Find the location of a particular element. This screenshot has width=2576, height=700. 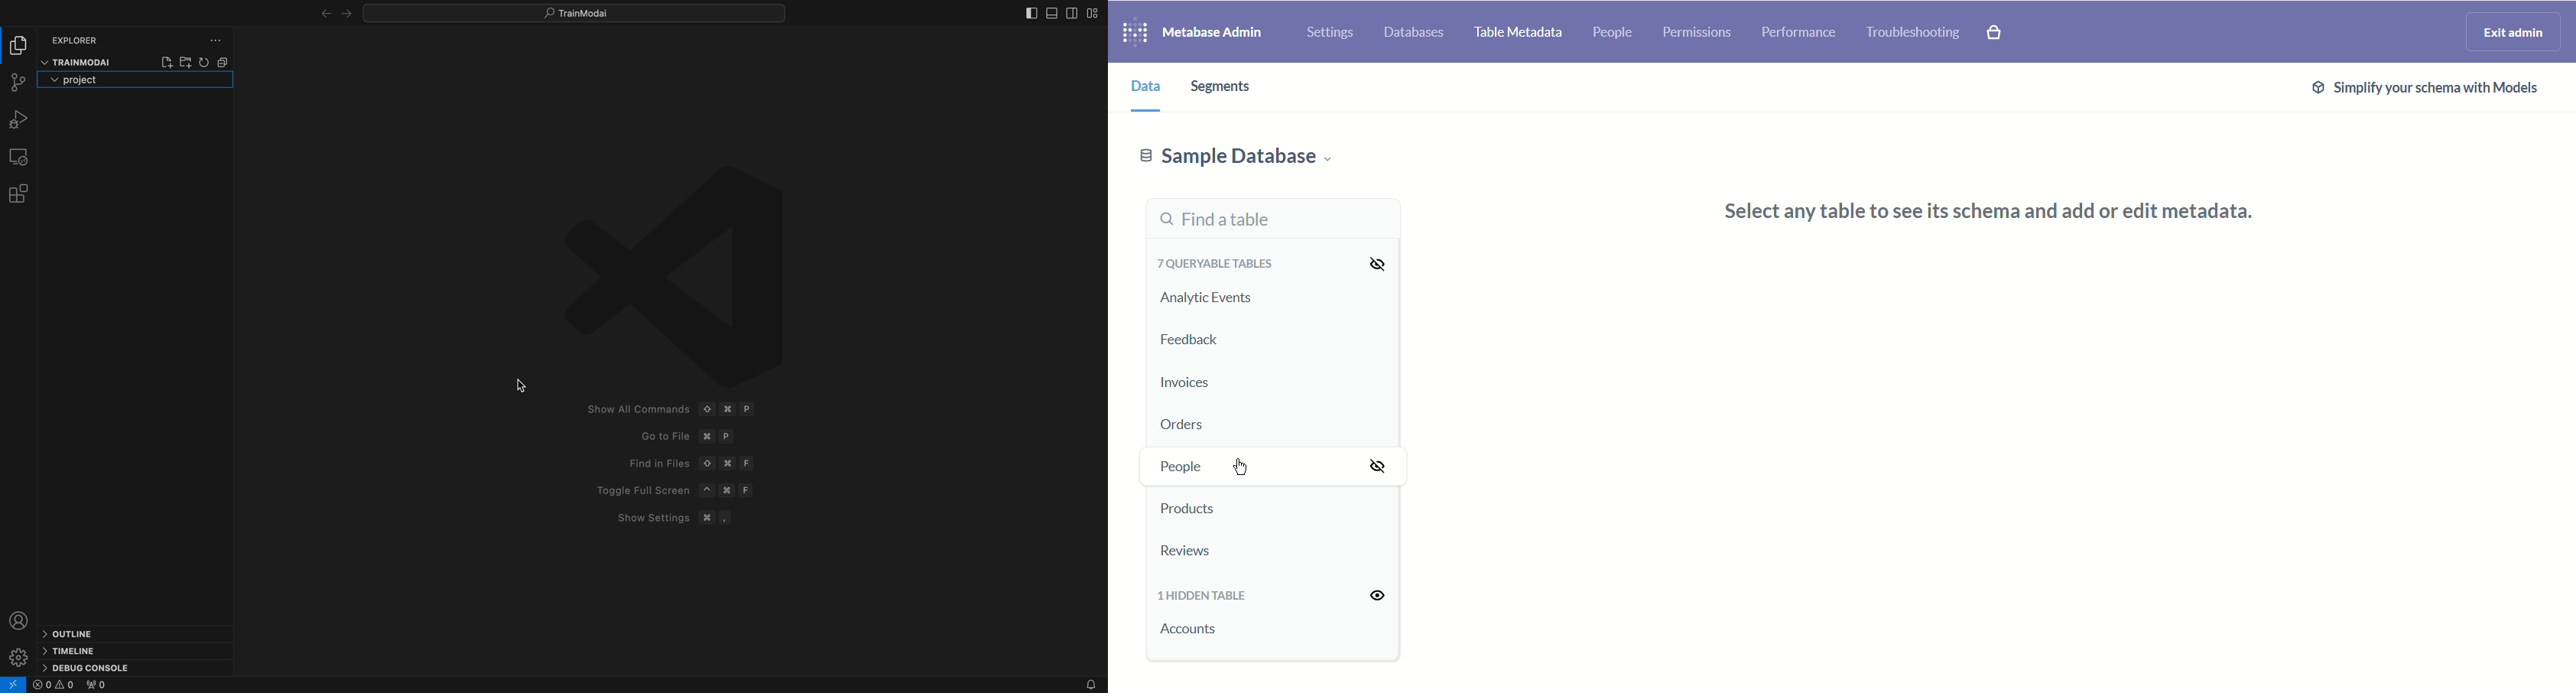

explorer is located at coordinates (78, 38).